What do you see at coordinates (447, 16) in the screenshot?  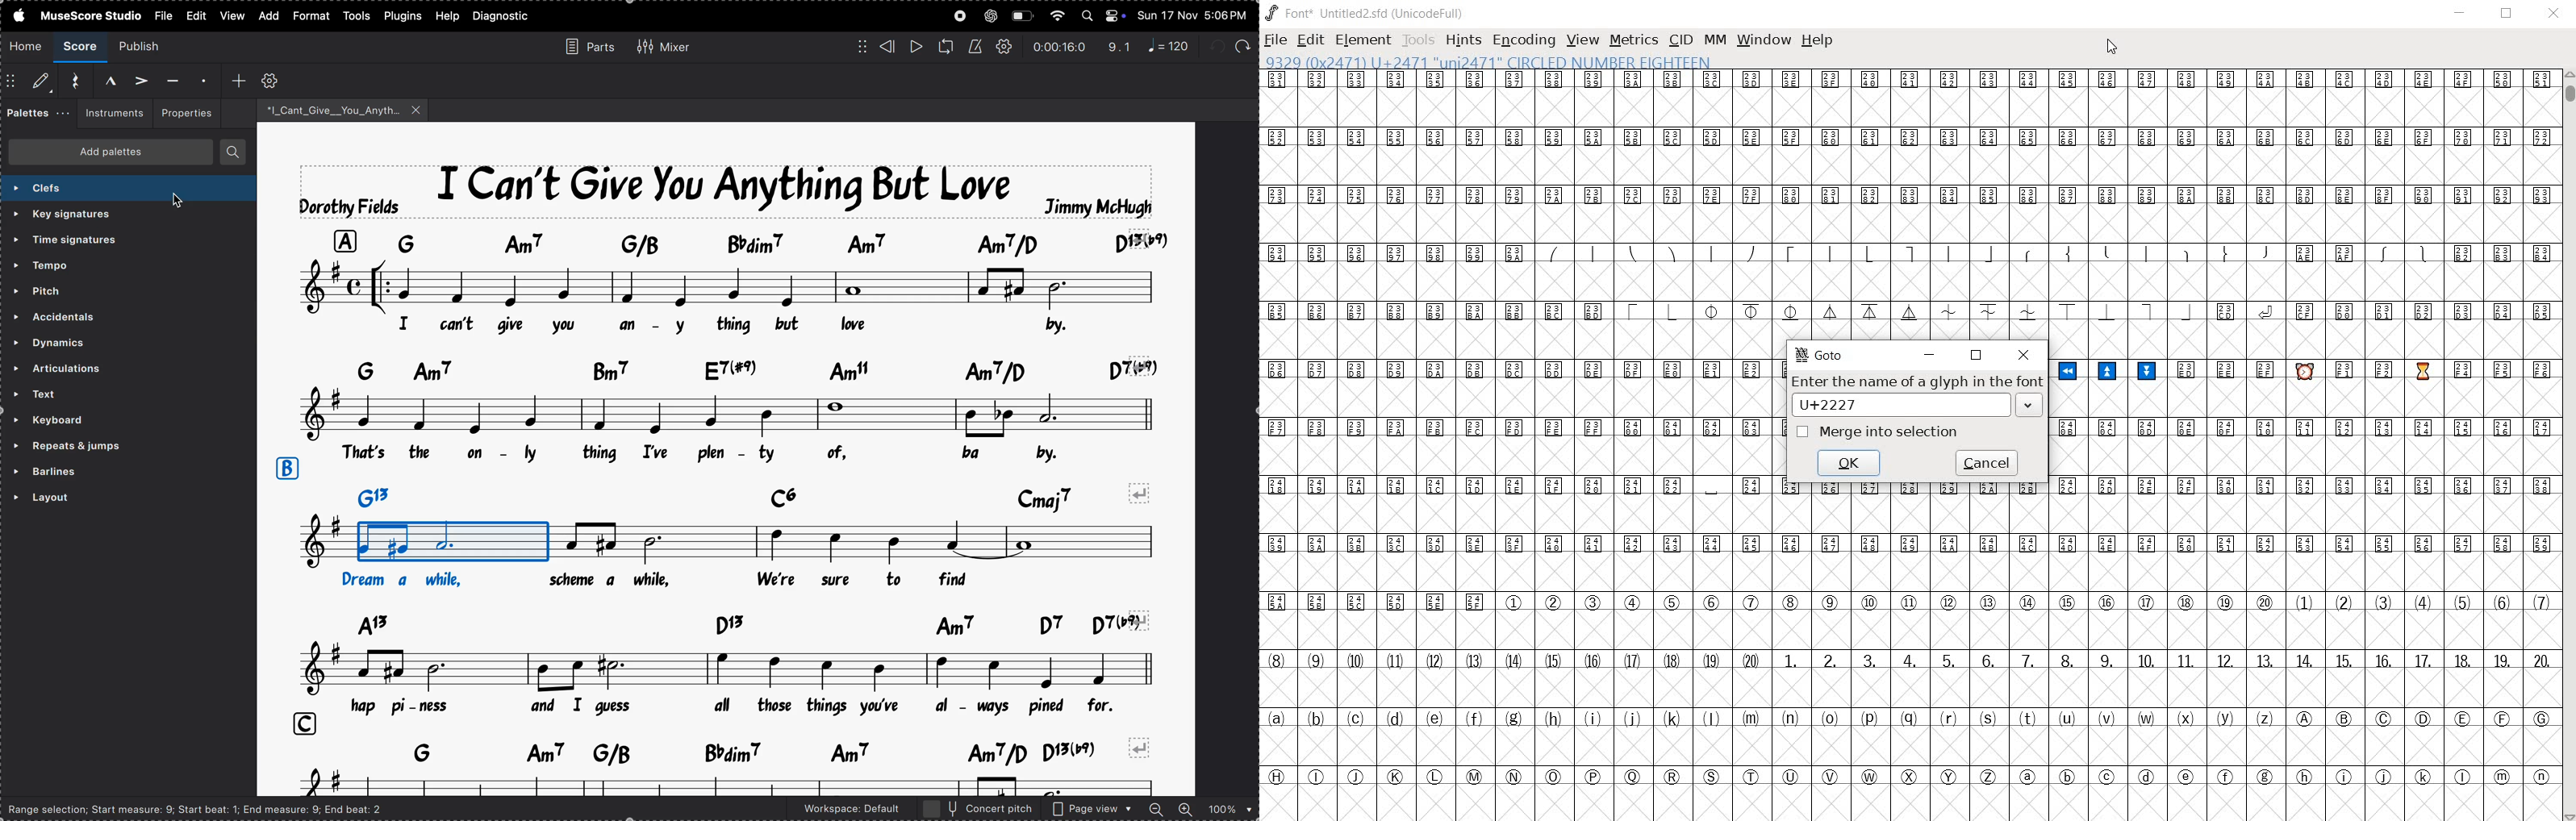 I see `help` at bounding box center [447, 16].